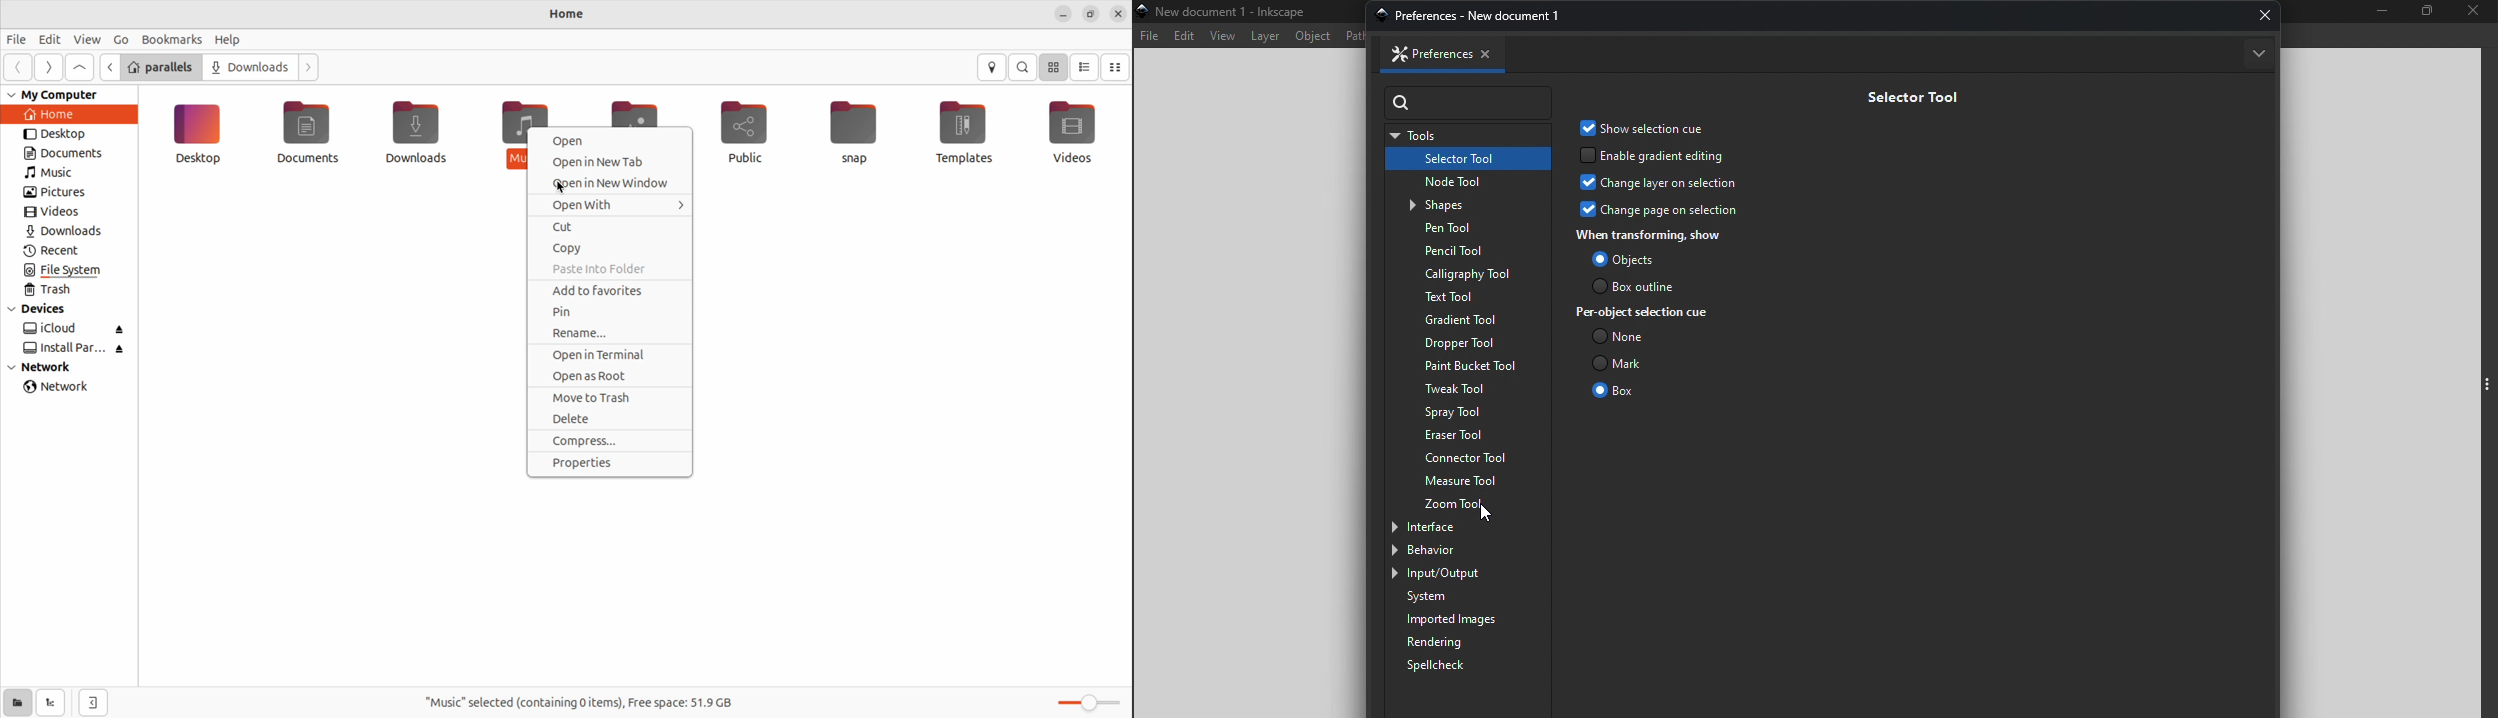 This screenshot has height=728, width=2520. What do you see at coordinates (1650, 314) in the screenshot?
I see `Per-object selection cue` at bounding box center [1650, 314].